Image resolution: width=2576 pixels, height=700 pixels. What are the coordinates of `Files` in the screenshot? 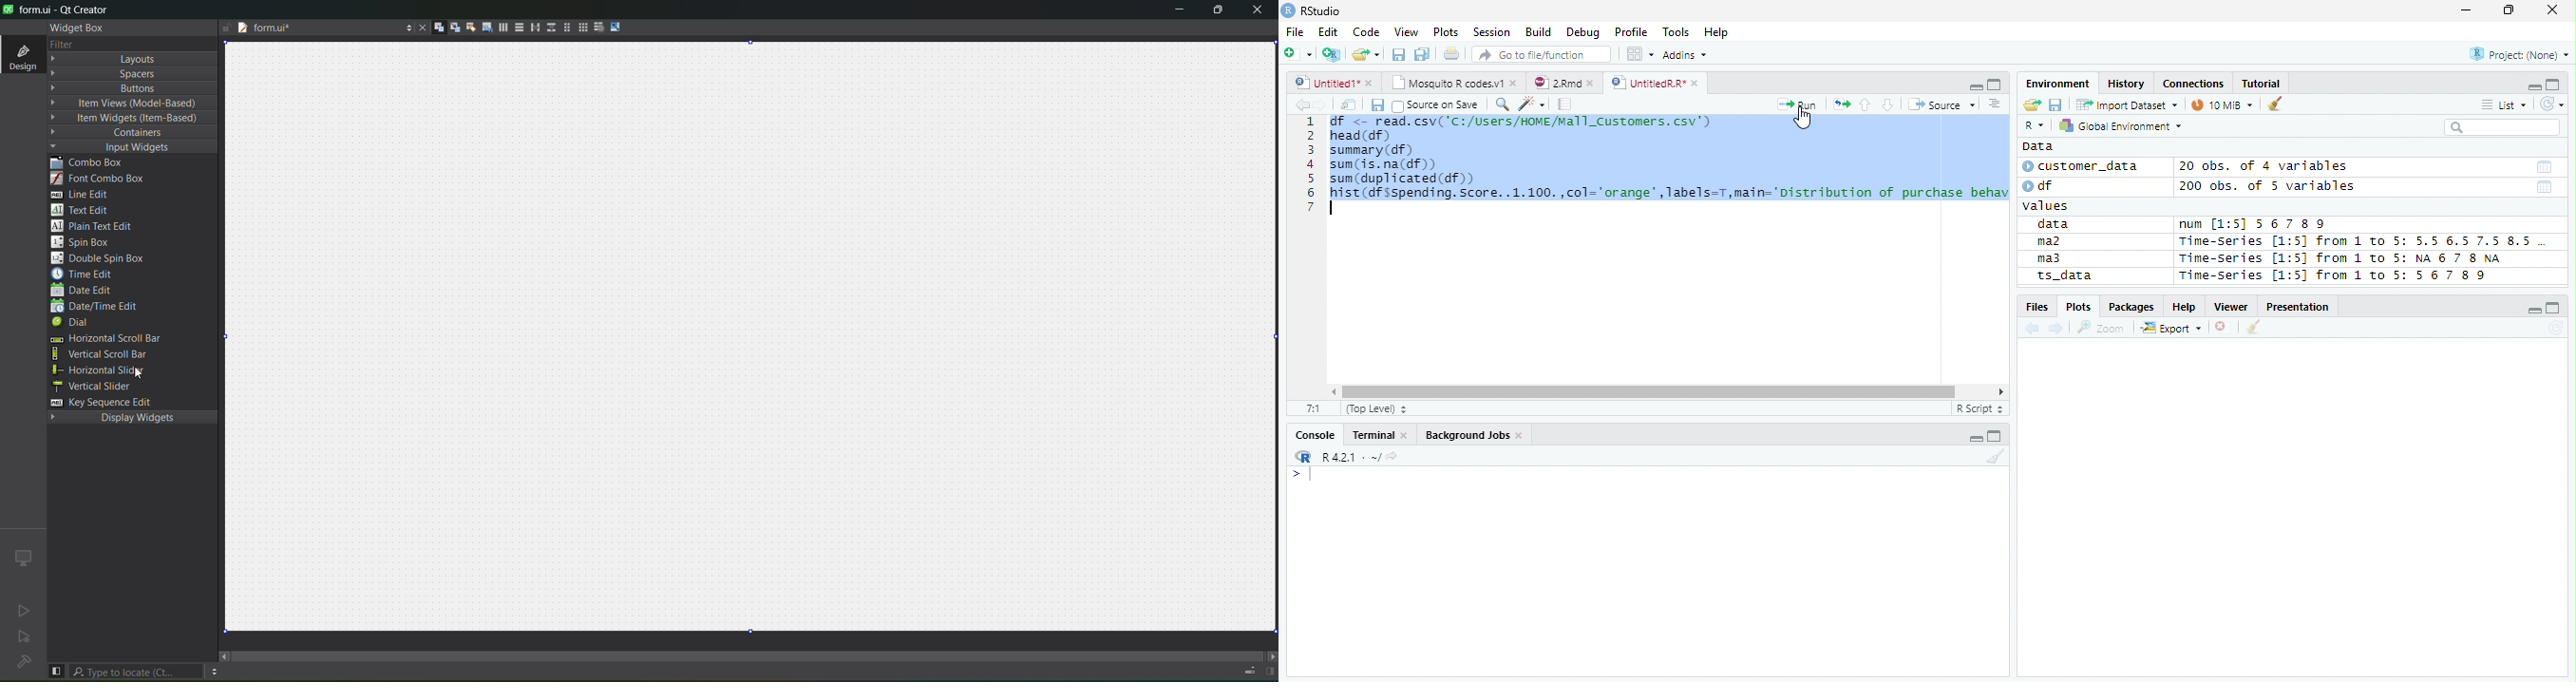 It's located at (2036, 307).